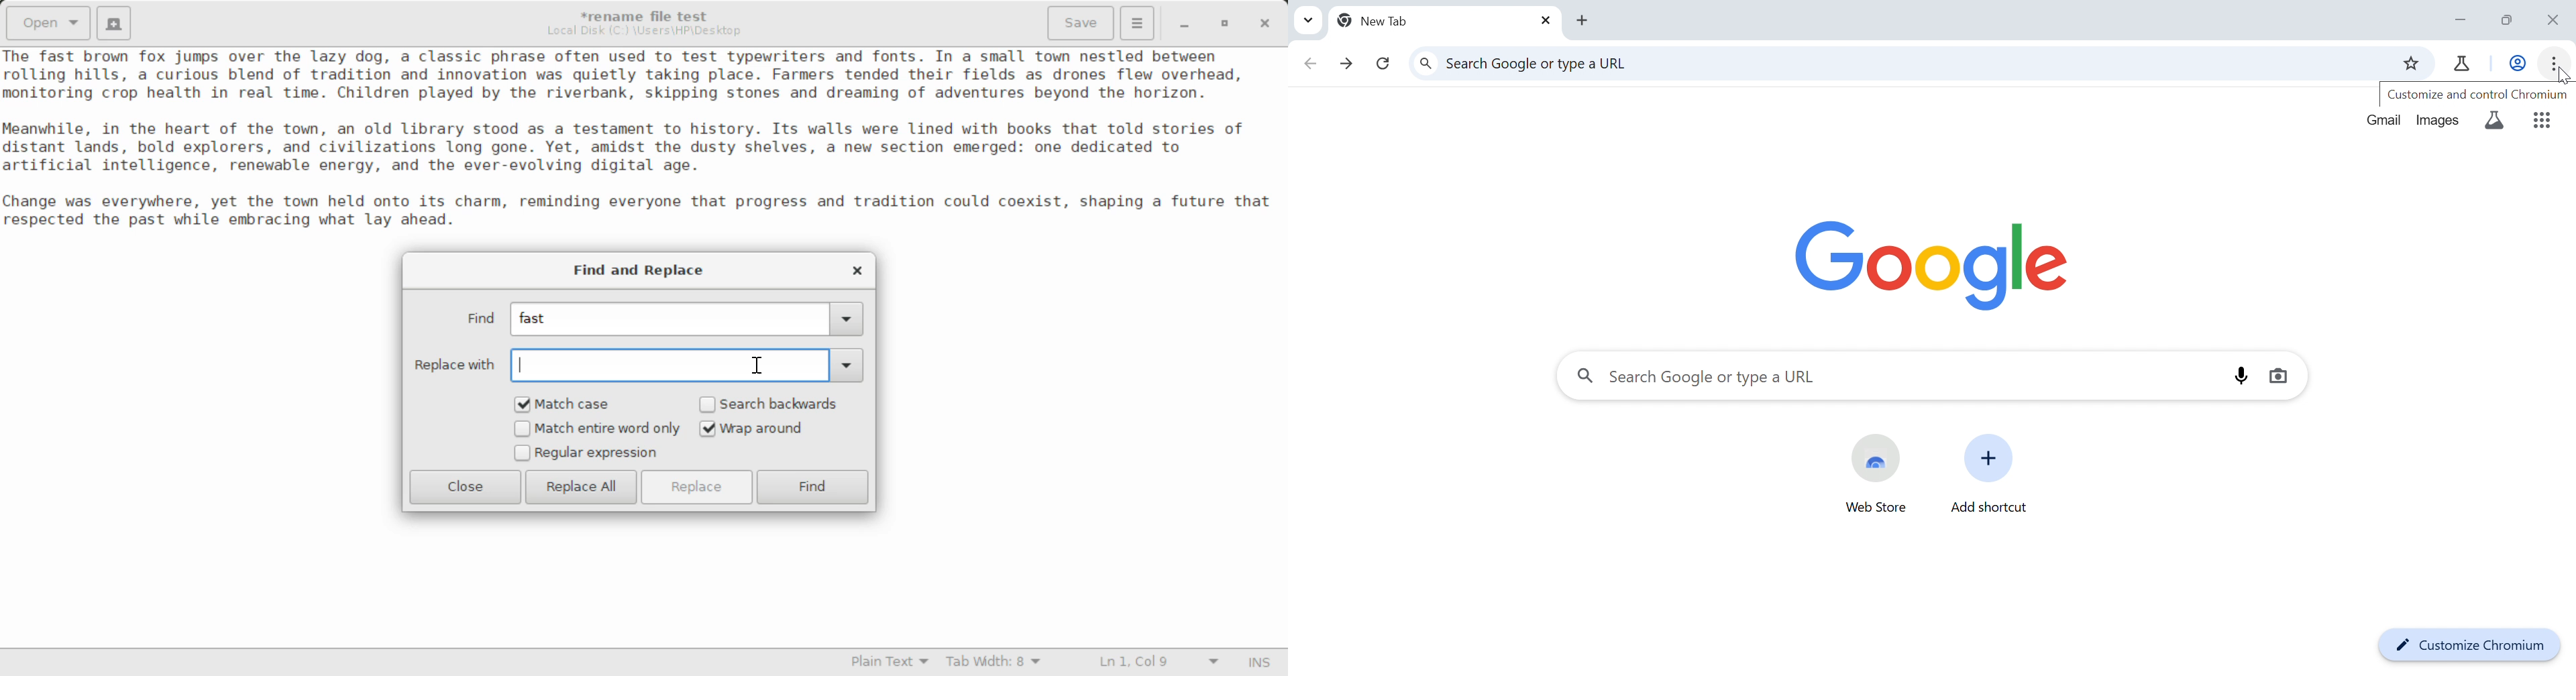  I want to click on Search Google or type a URL, so click(1542, 63).